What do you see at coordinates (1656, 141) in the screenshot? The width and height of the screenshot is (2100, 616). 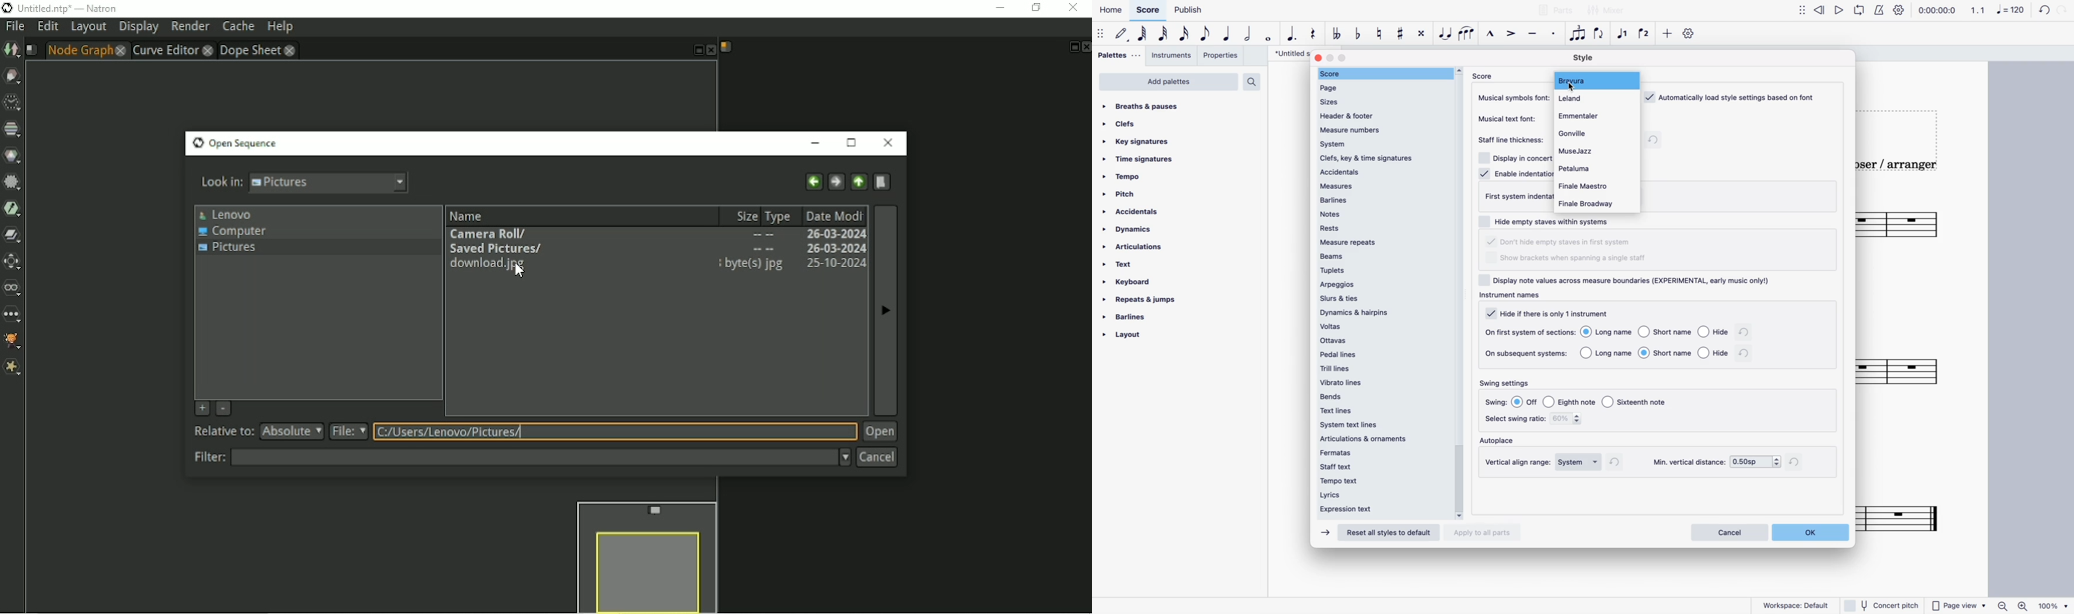 I see `refresh` at bounding box center [1656, 141].